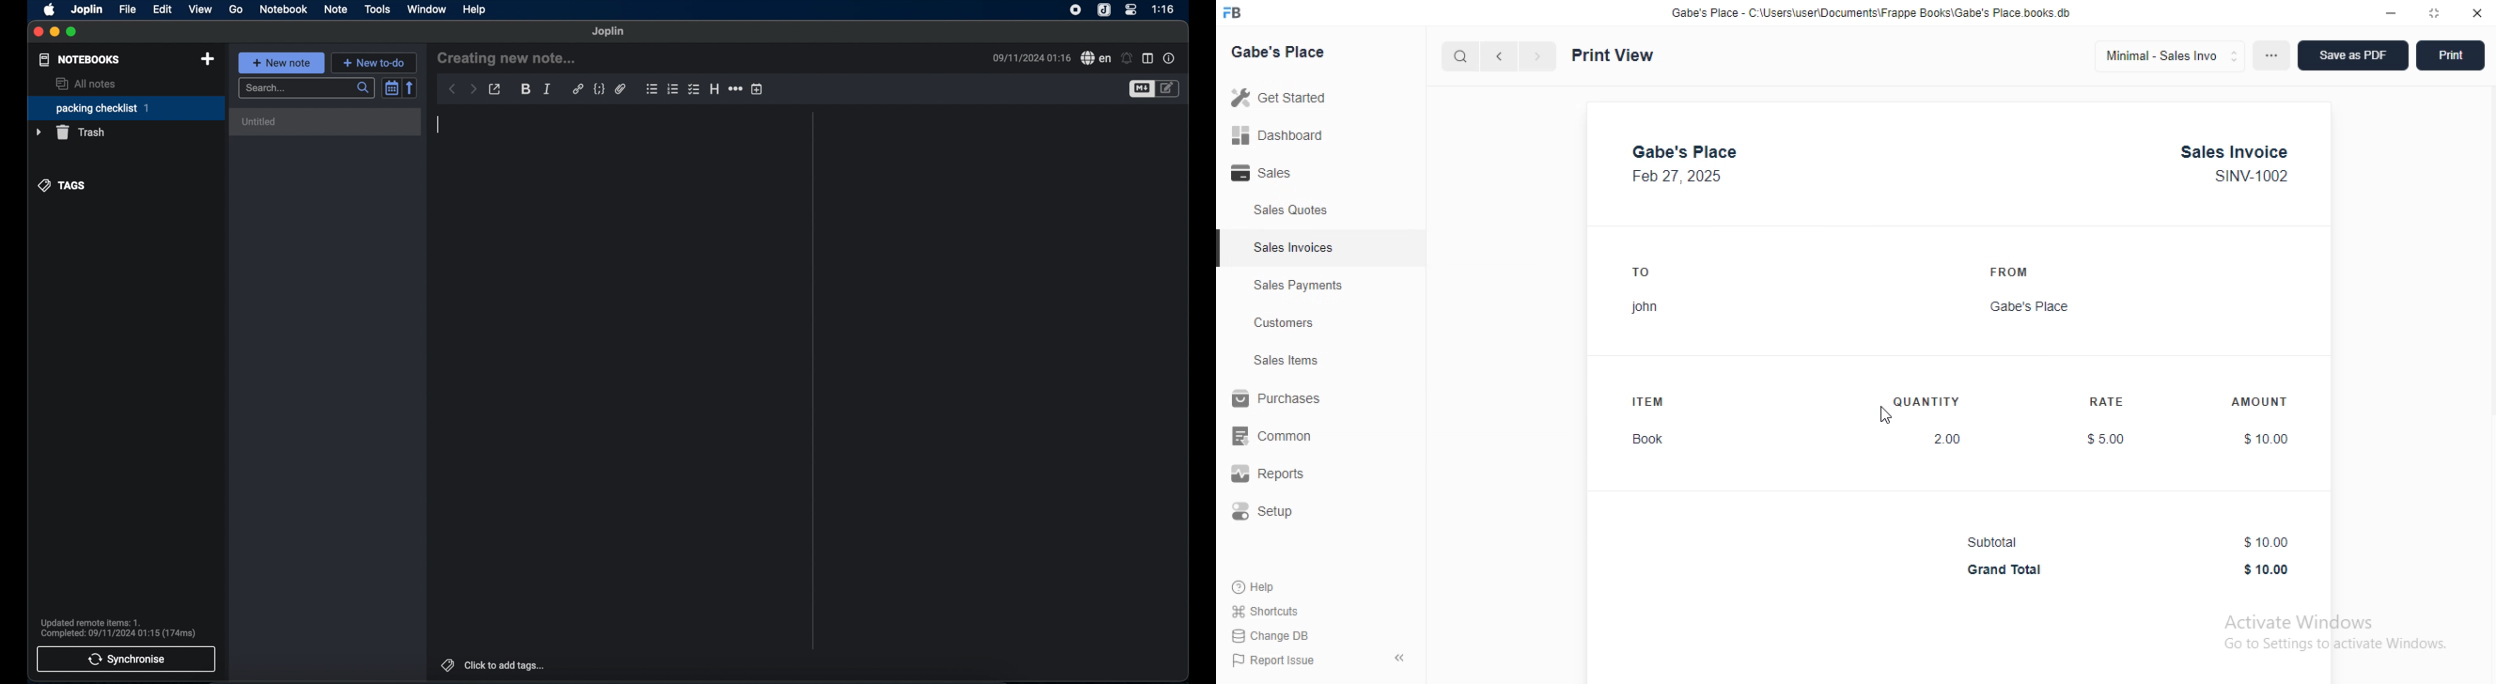  What do you see at coordinates (79, 60) in the screenshot?
I see `notebooks` at bounding box center [79, 60].